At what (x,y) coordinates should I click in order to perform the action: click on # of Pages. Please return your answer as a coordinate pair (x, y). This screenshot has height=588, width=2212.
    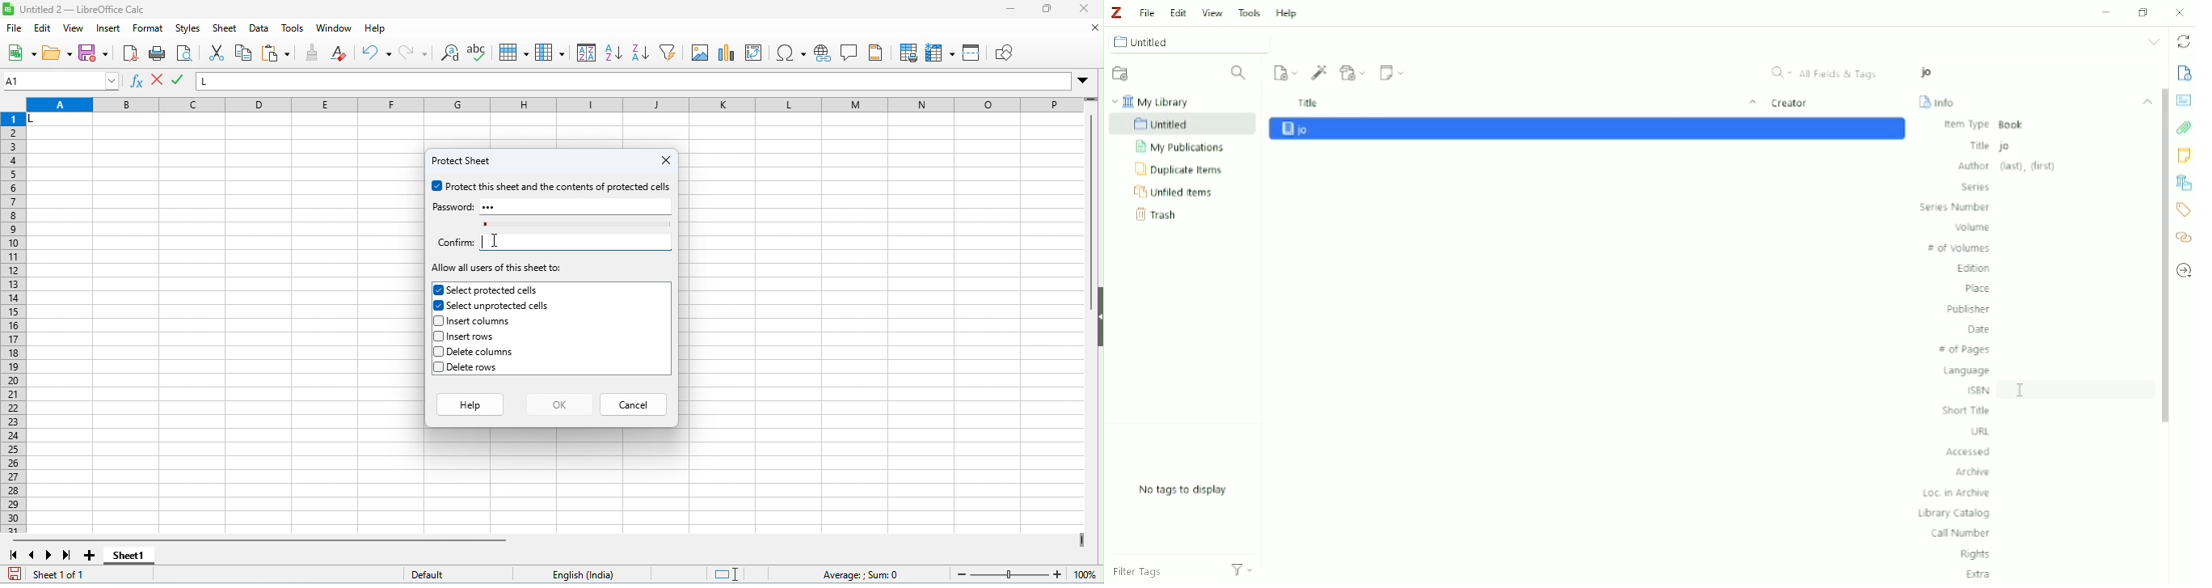
    Looking at the image, I should click on (1965, 349).